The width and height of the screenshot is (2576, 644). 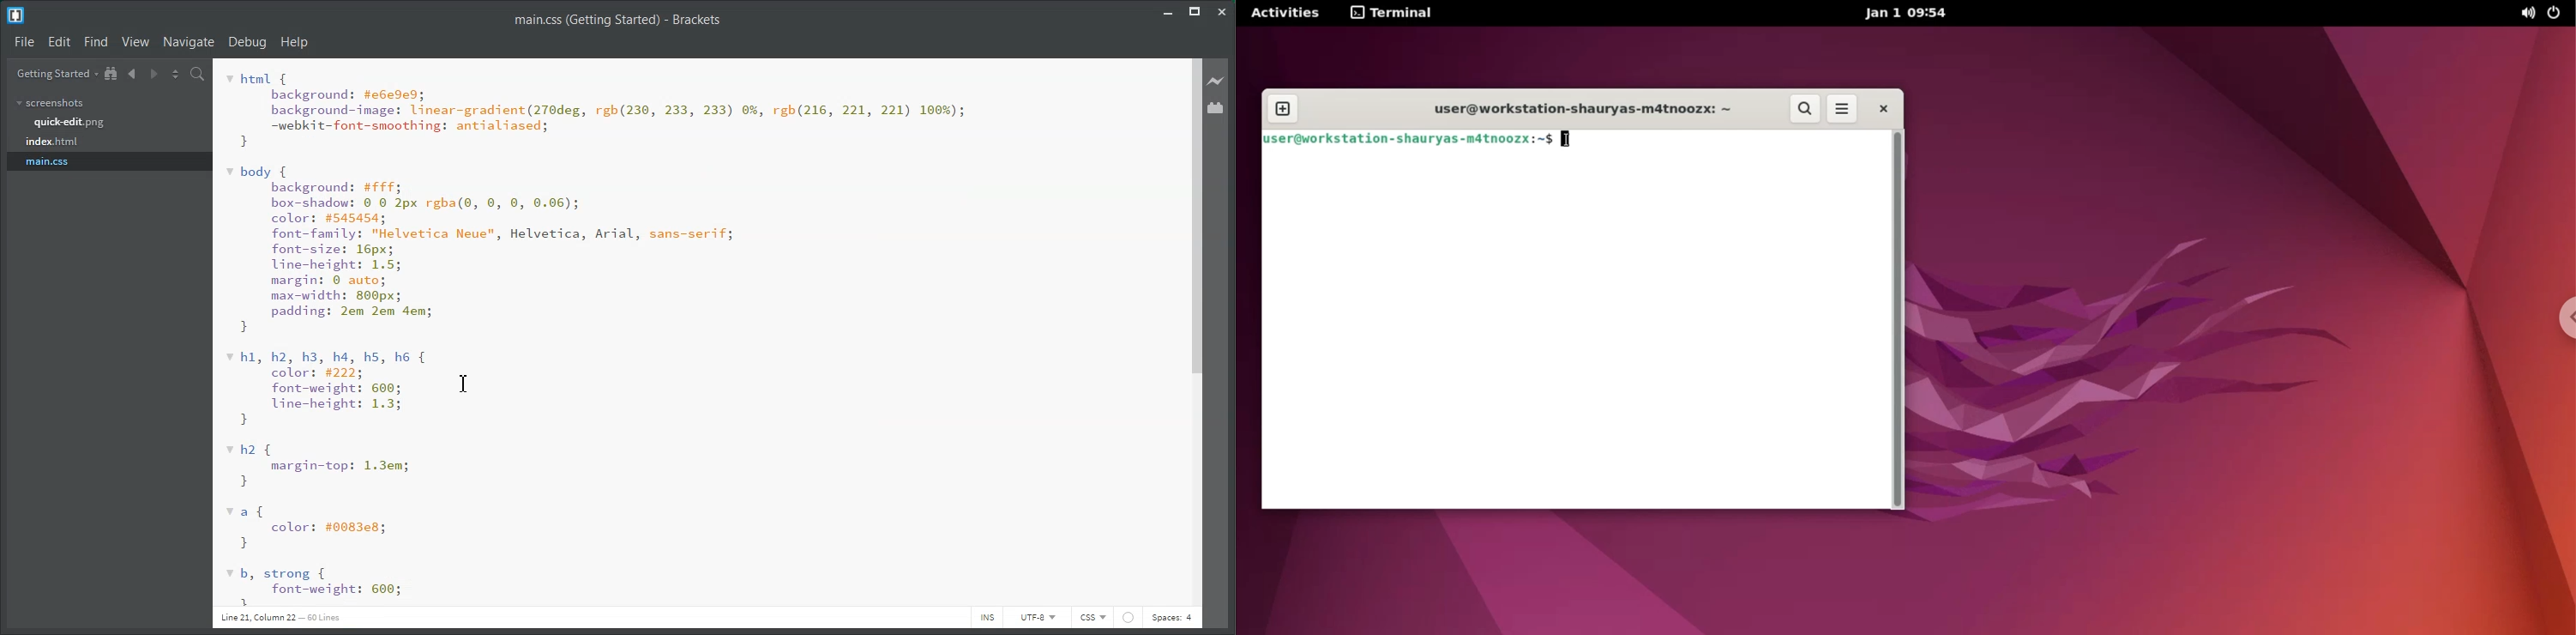 I want to click on UTF-8, so click(x=1031, y=619).